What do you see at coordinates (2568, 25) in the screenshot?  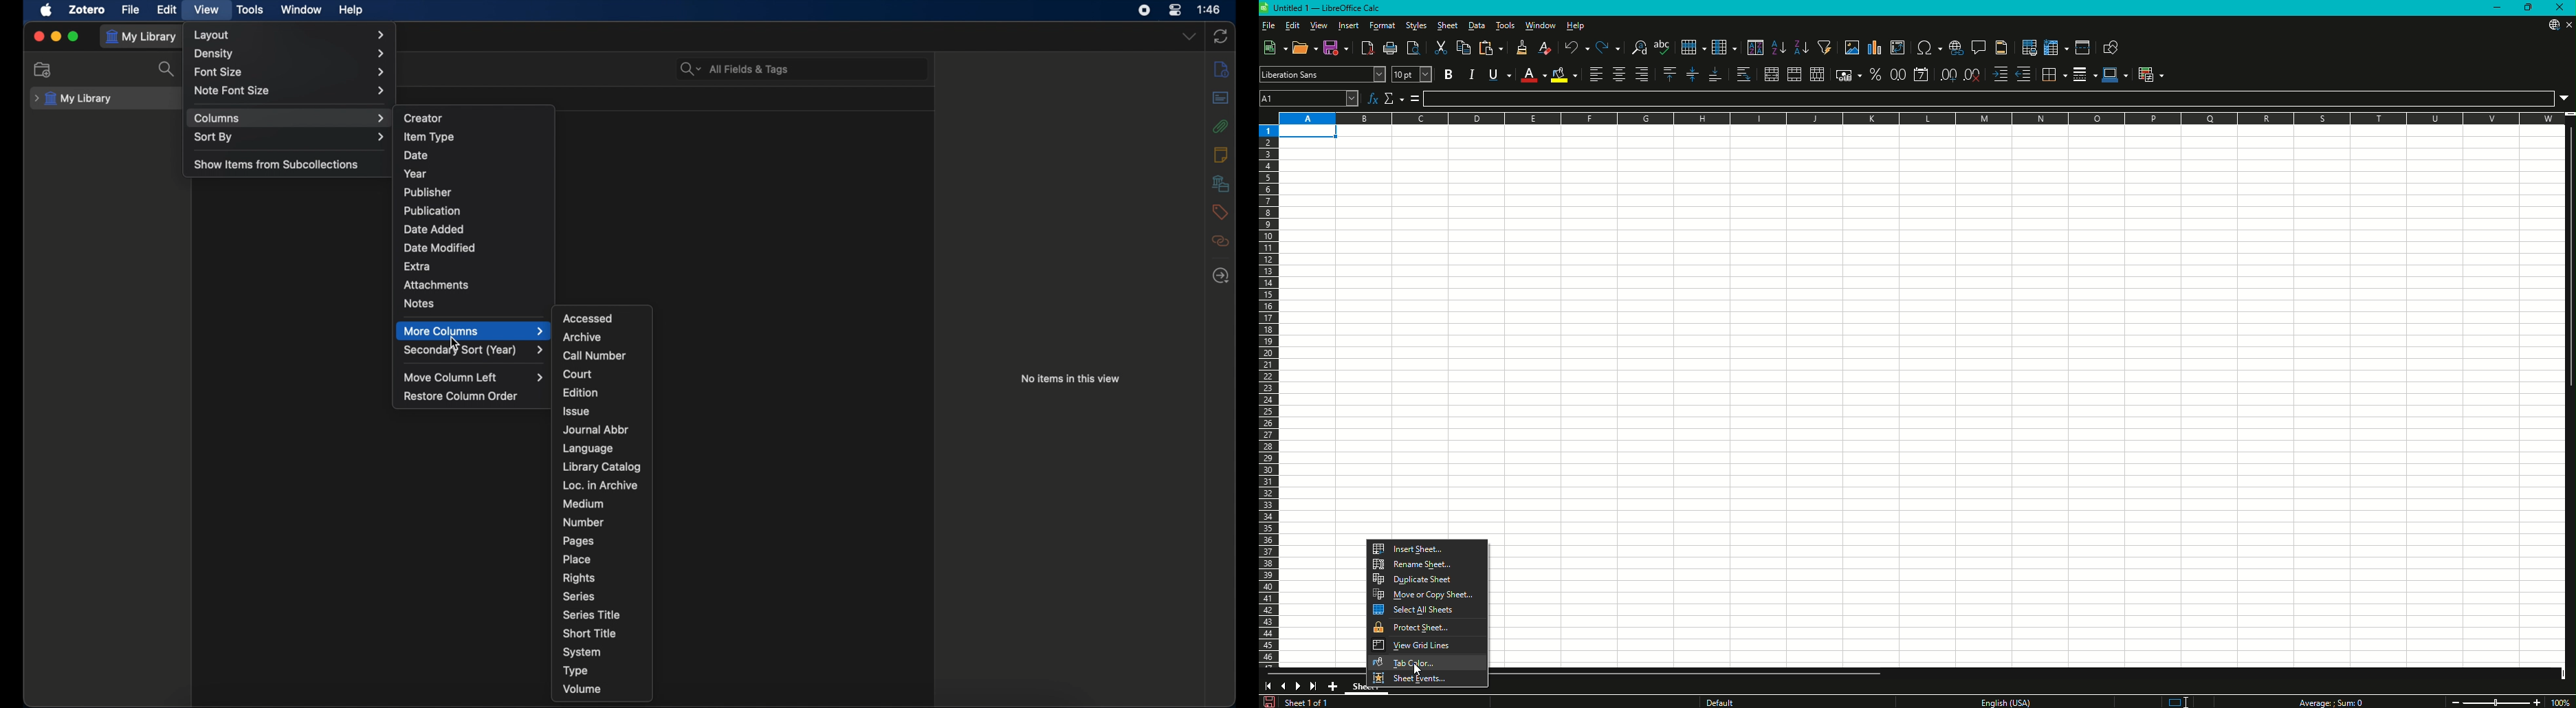 I see `Close sheet` at bounding box center [2568, 25].